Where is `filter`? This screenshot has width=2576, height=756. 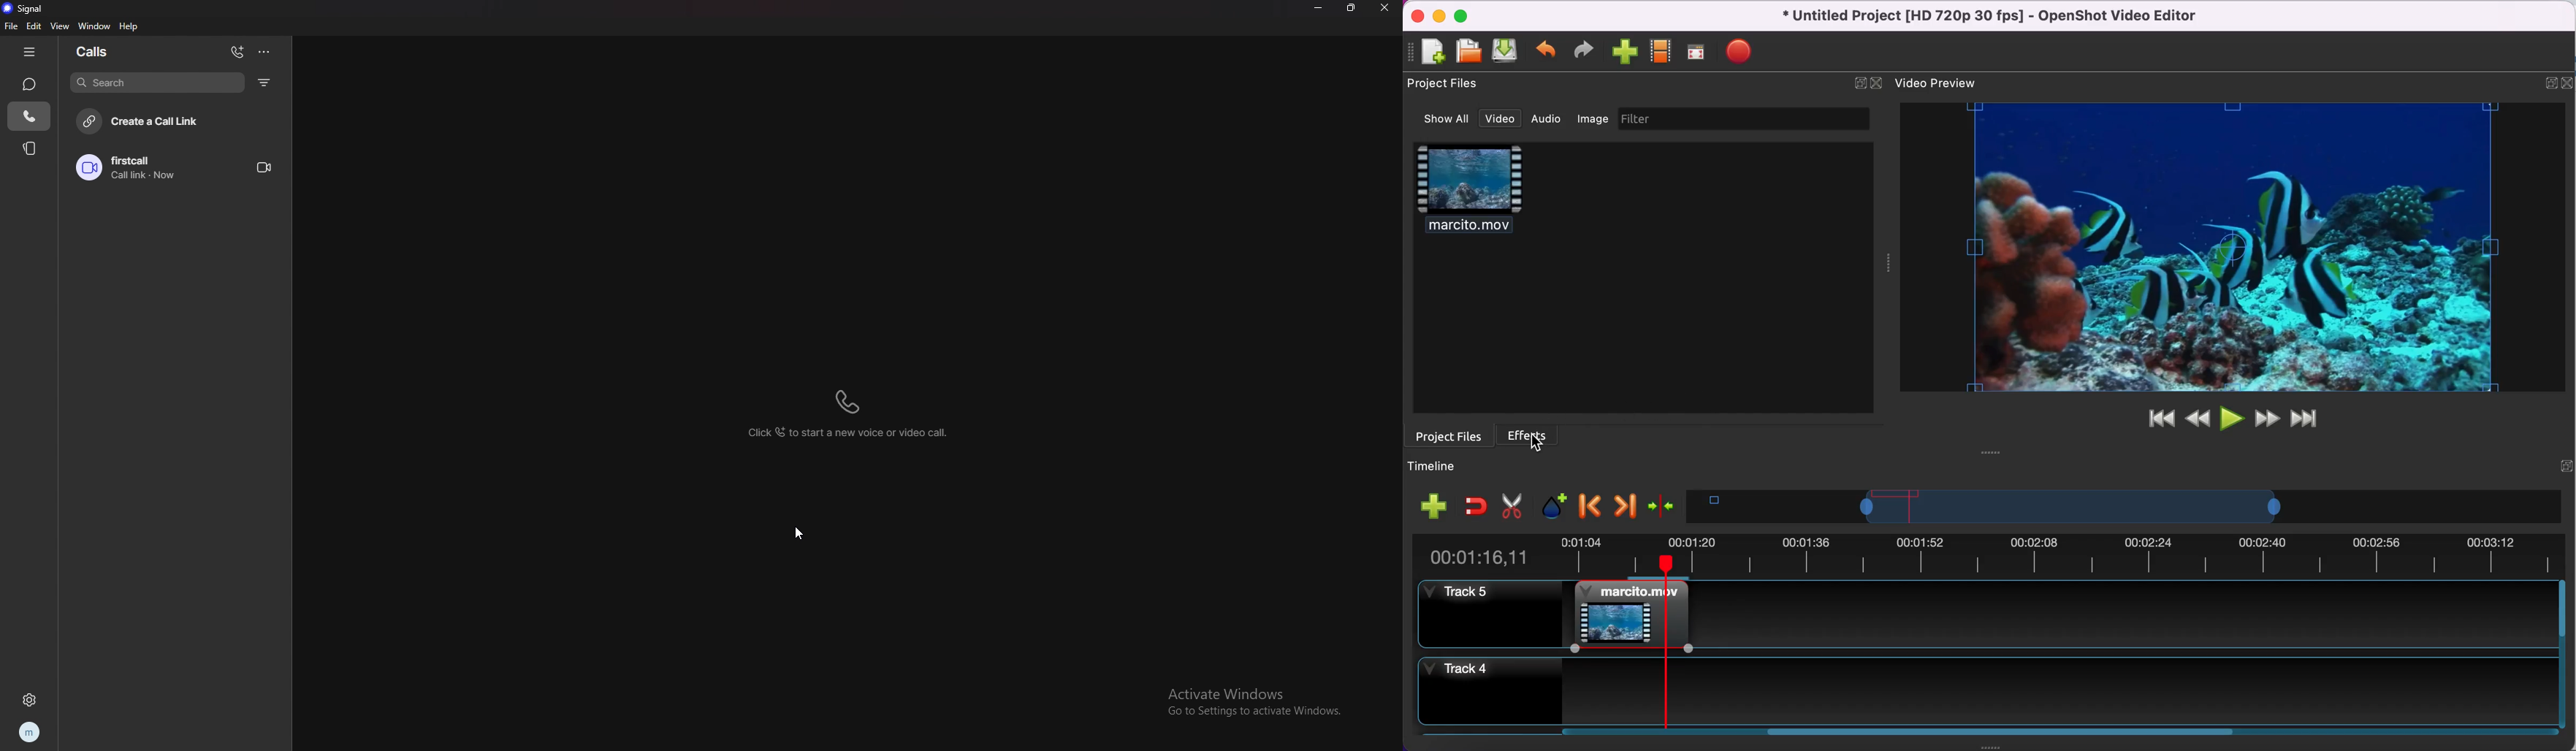 filter is located at coordinates (266, 82).